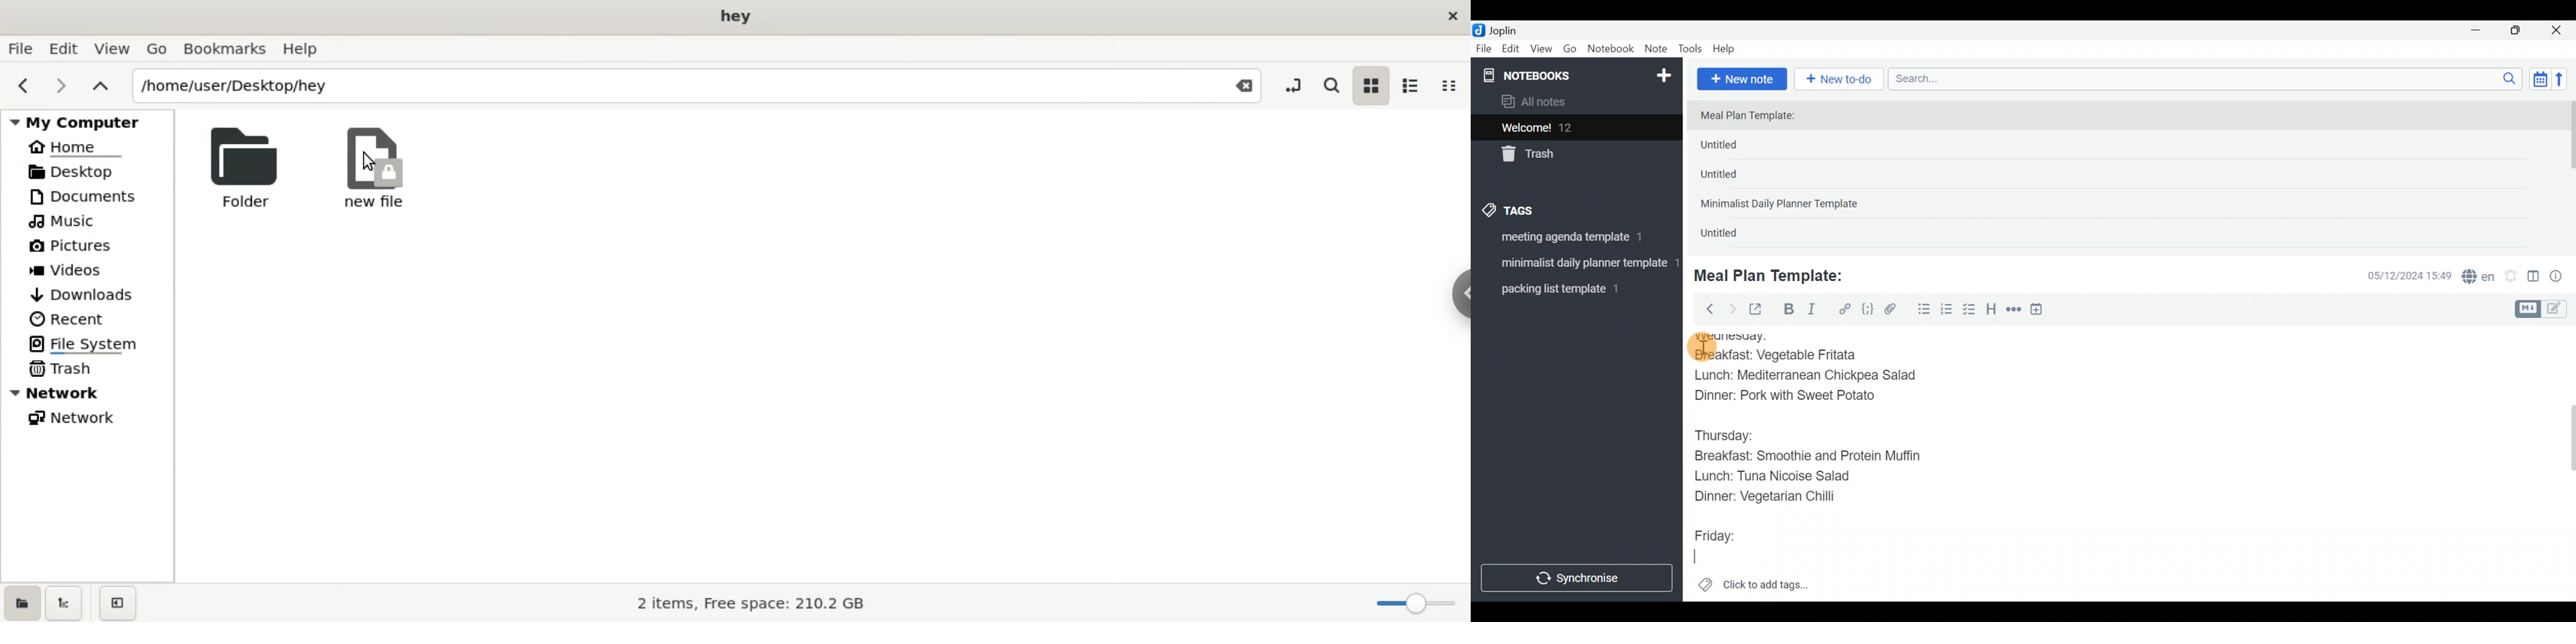  Describe the element at coordinates (1573, 289) in the screenshot. I see `Tag 3` at that location.